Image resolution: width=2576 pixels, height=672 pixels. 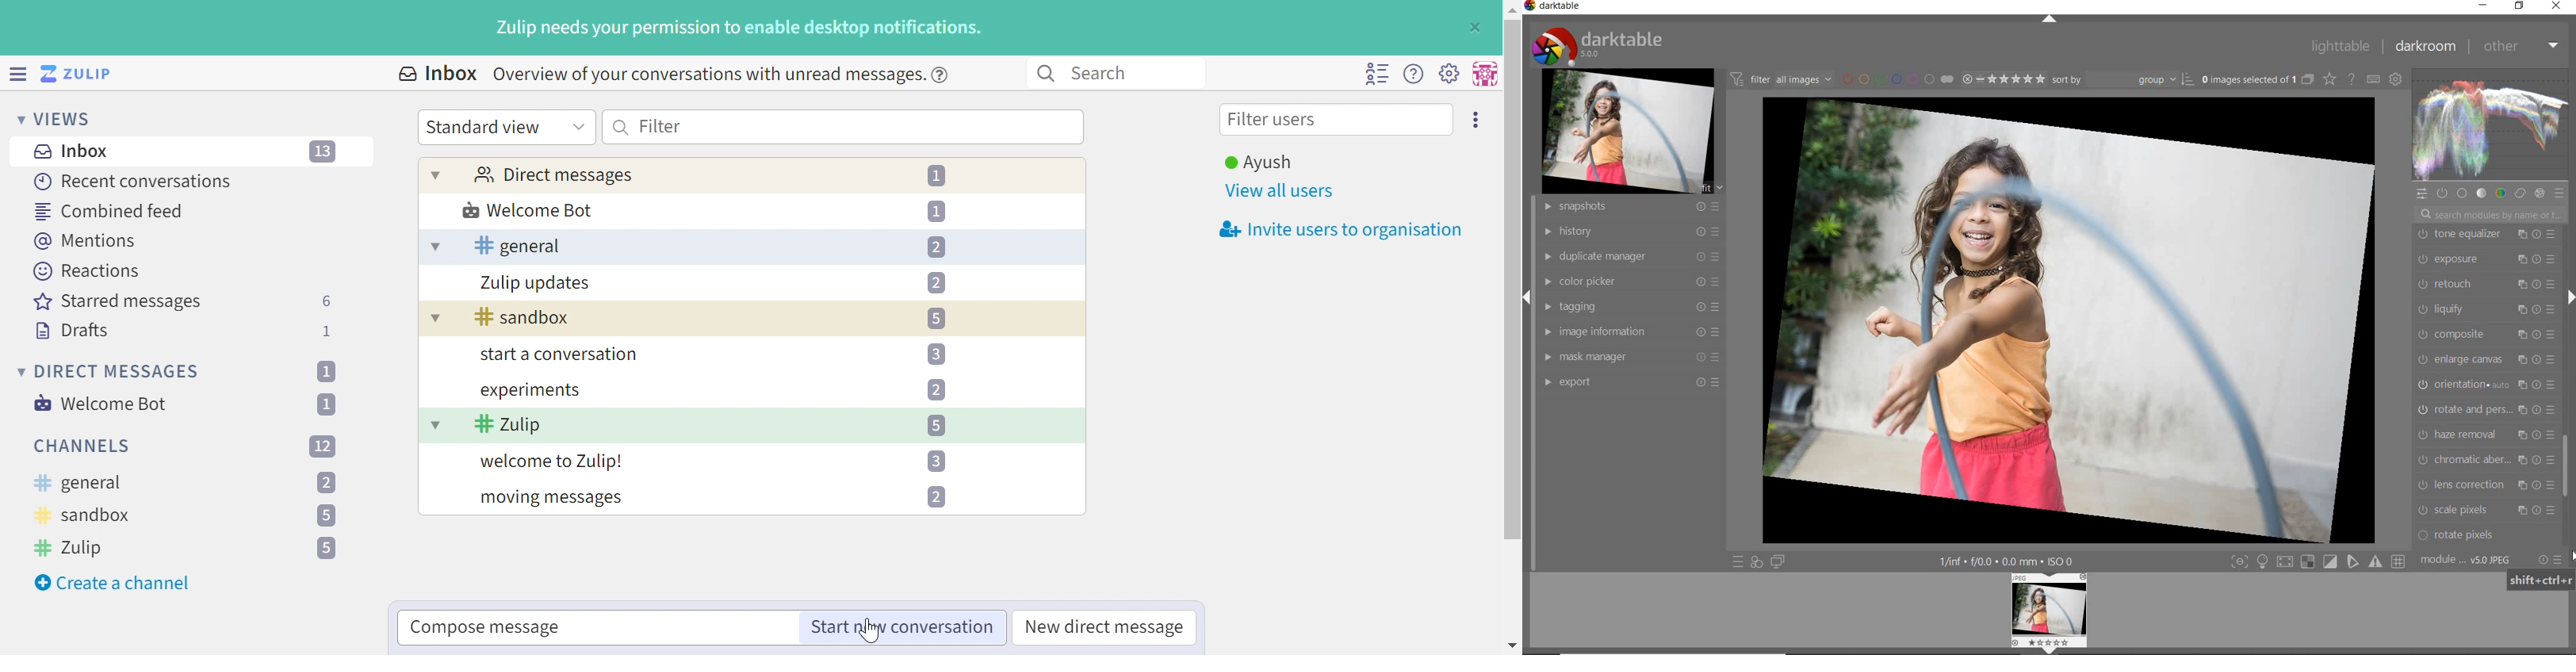 What do you see at coordinates (1257, 163) in the screenshot?
I see `Ayush` at bounding box center [1257, 163].